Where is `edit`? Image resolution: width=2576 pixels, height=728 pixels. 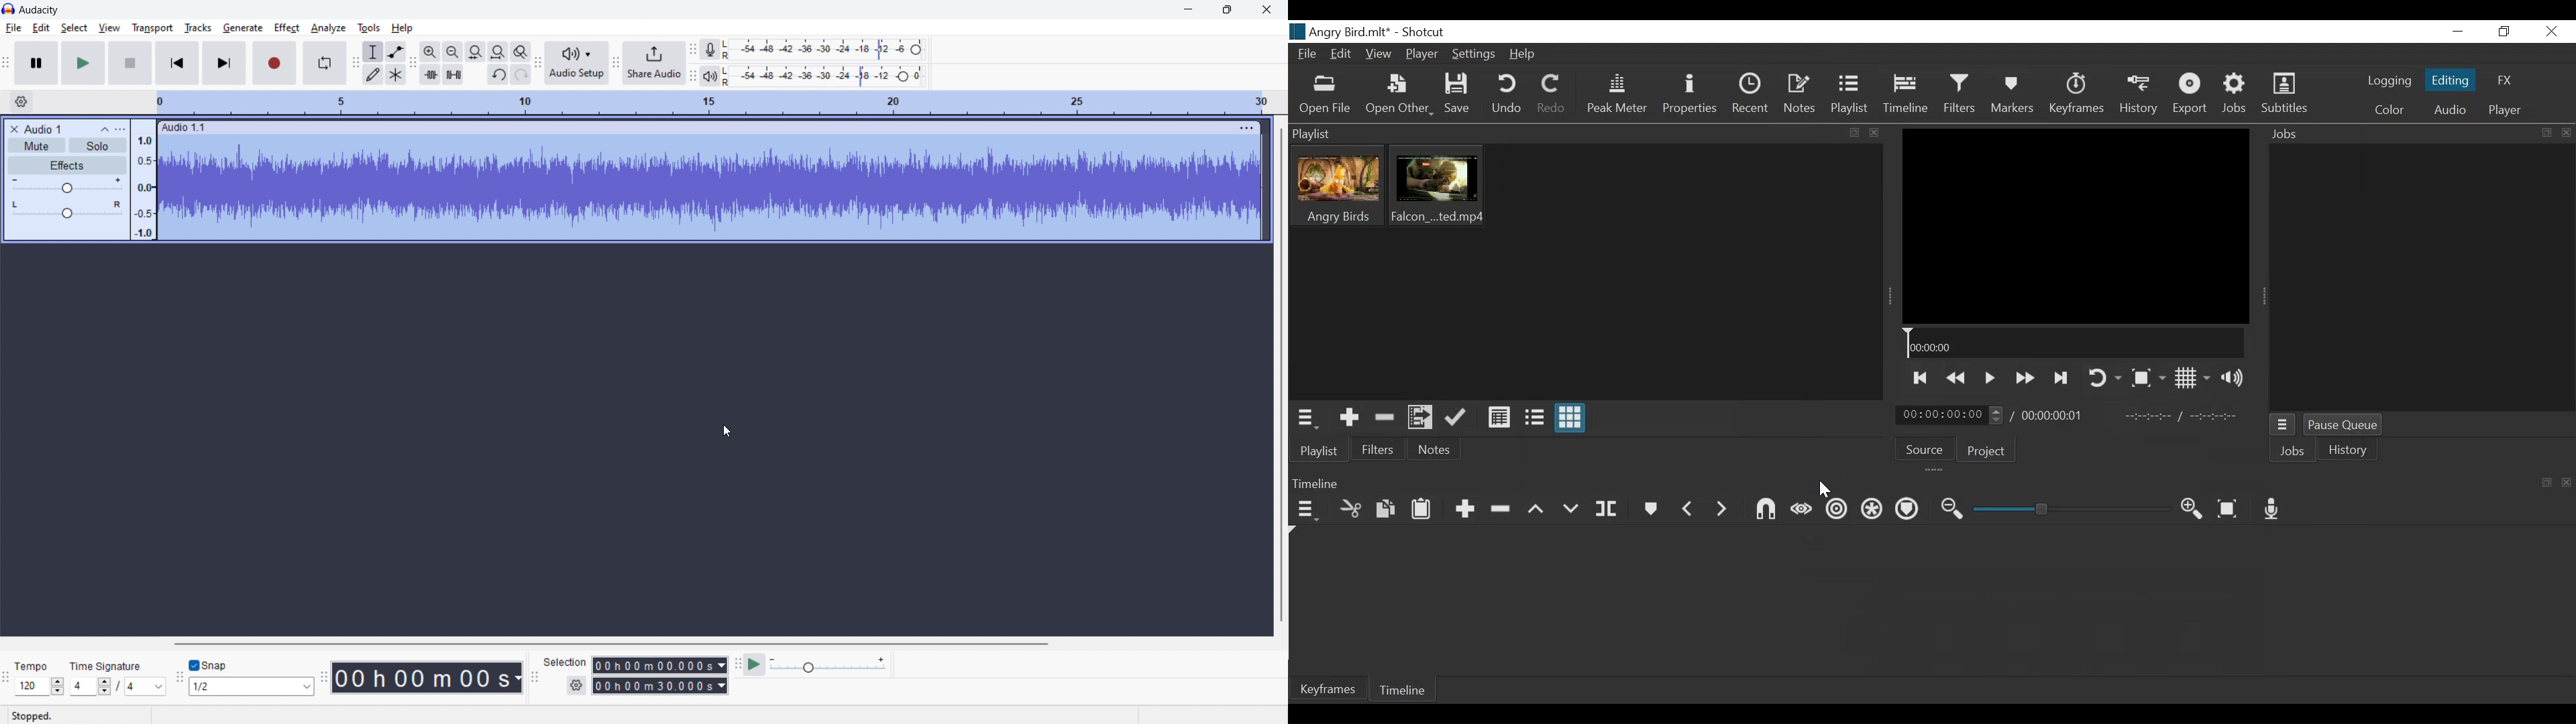
edit is located at coordinates (41, 27).